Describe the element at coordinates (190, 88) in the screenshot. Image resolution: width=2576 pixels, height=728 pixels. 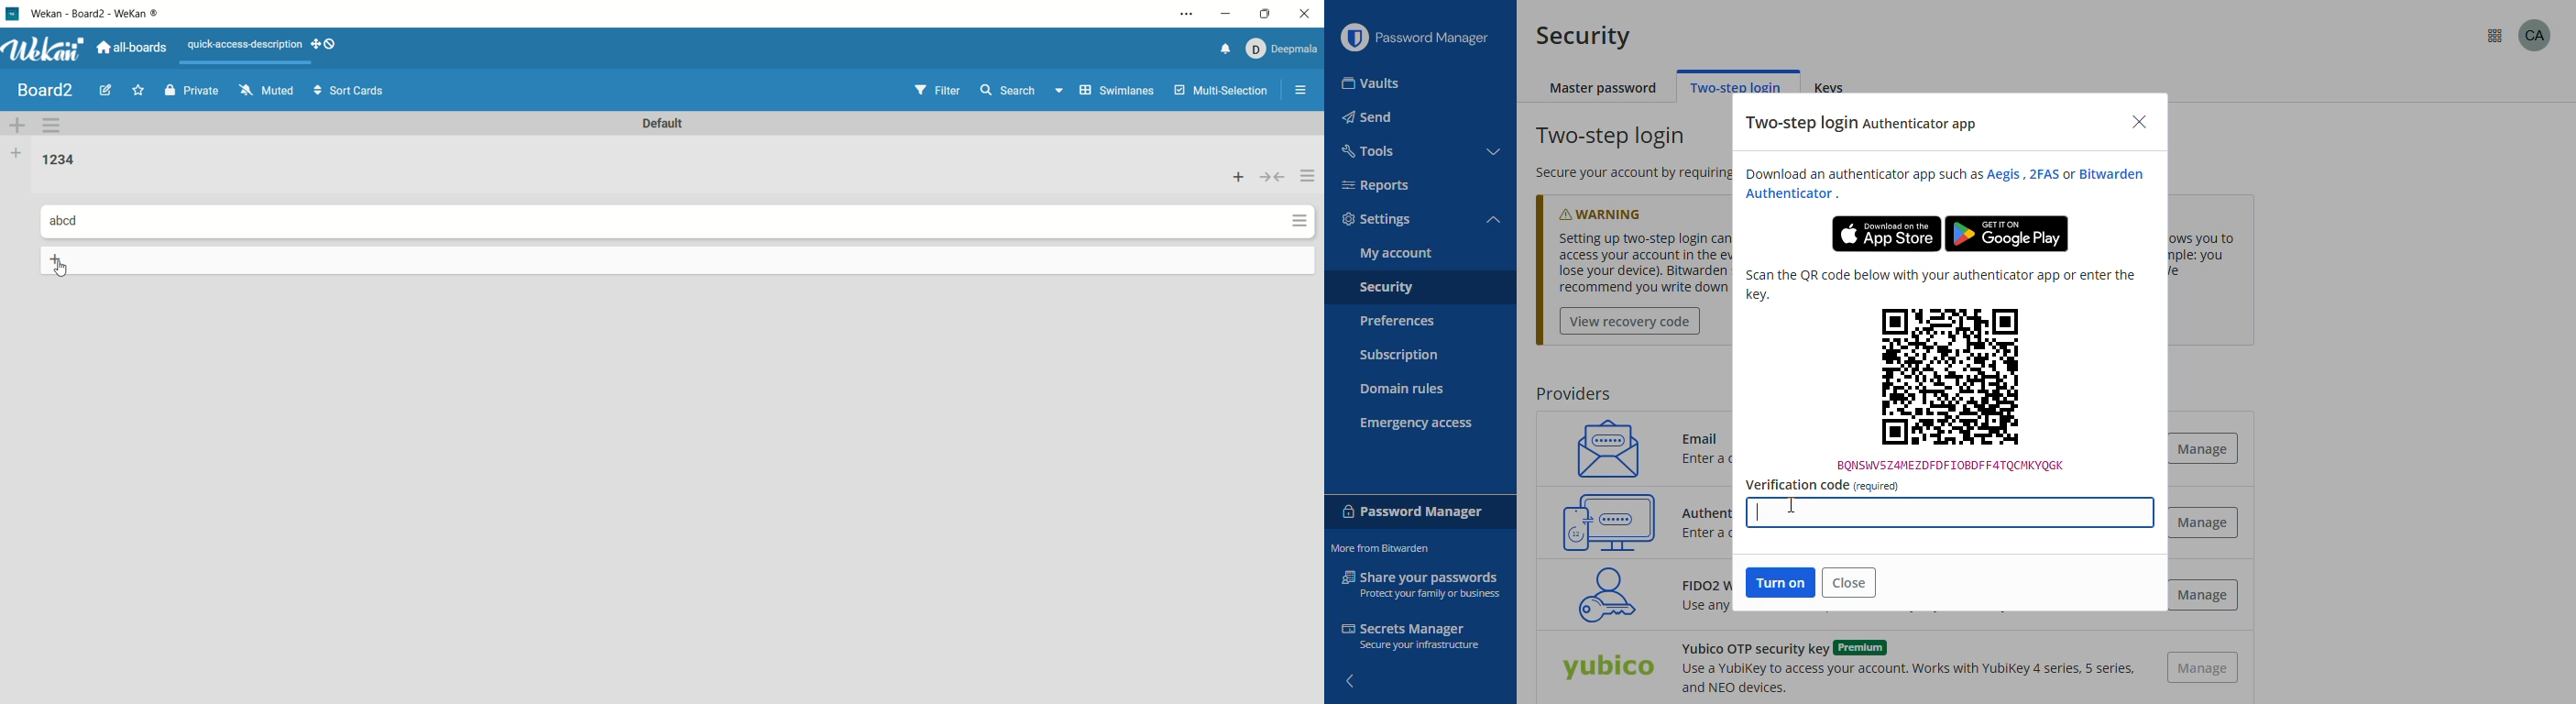
I see `private` at that location.